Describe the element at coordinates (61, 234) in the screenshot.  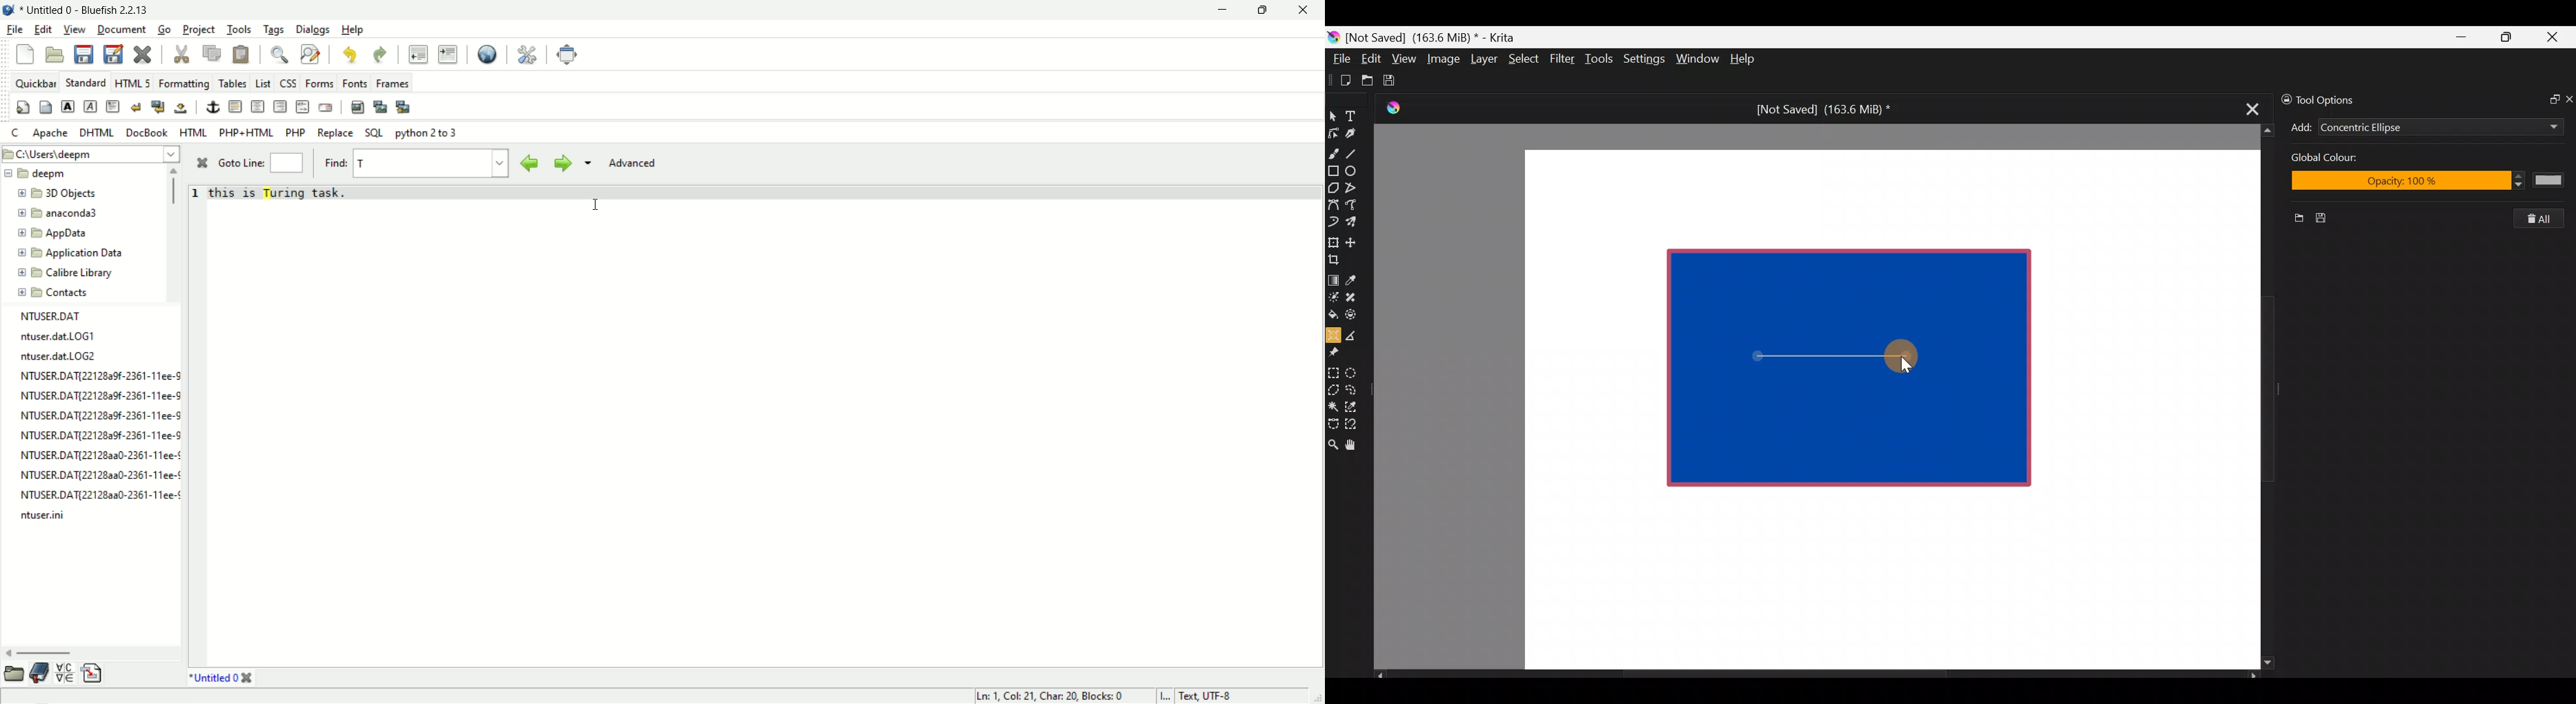
I see `folder name` at that location.